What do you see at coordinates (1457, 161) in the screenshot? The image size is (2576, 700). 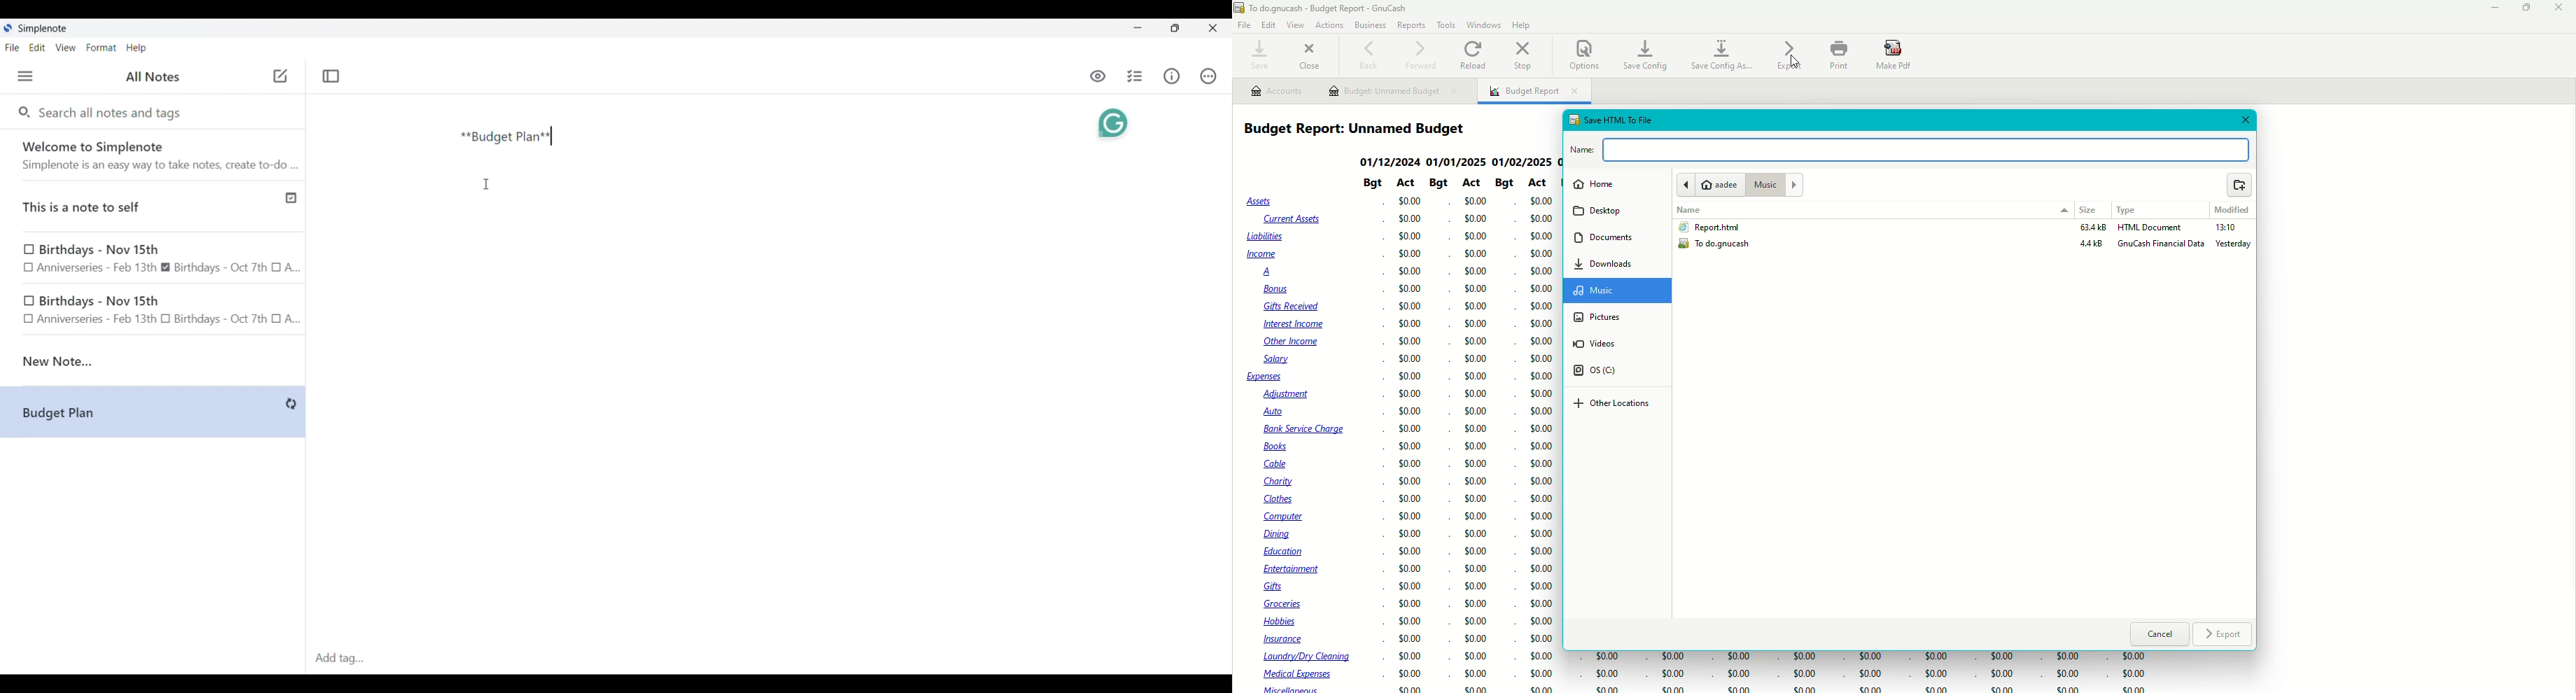 I see `Dates` at bounding box center [1457, 161].